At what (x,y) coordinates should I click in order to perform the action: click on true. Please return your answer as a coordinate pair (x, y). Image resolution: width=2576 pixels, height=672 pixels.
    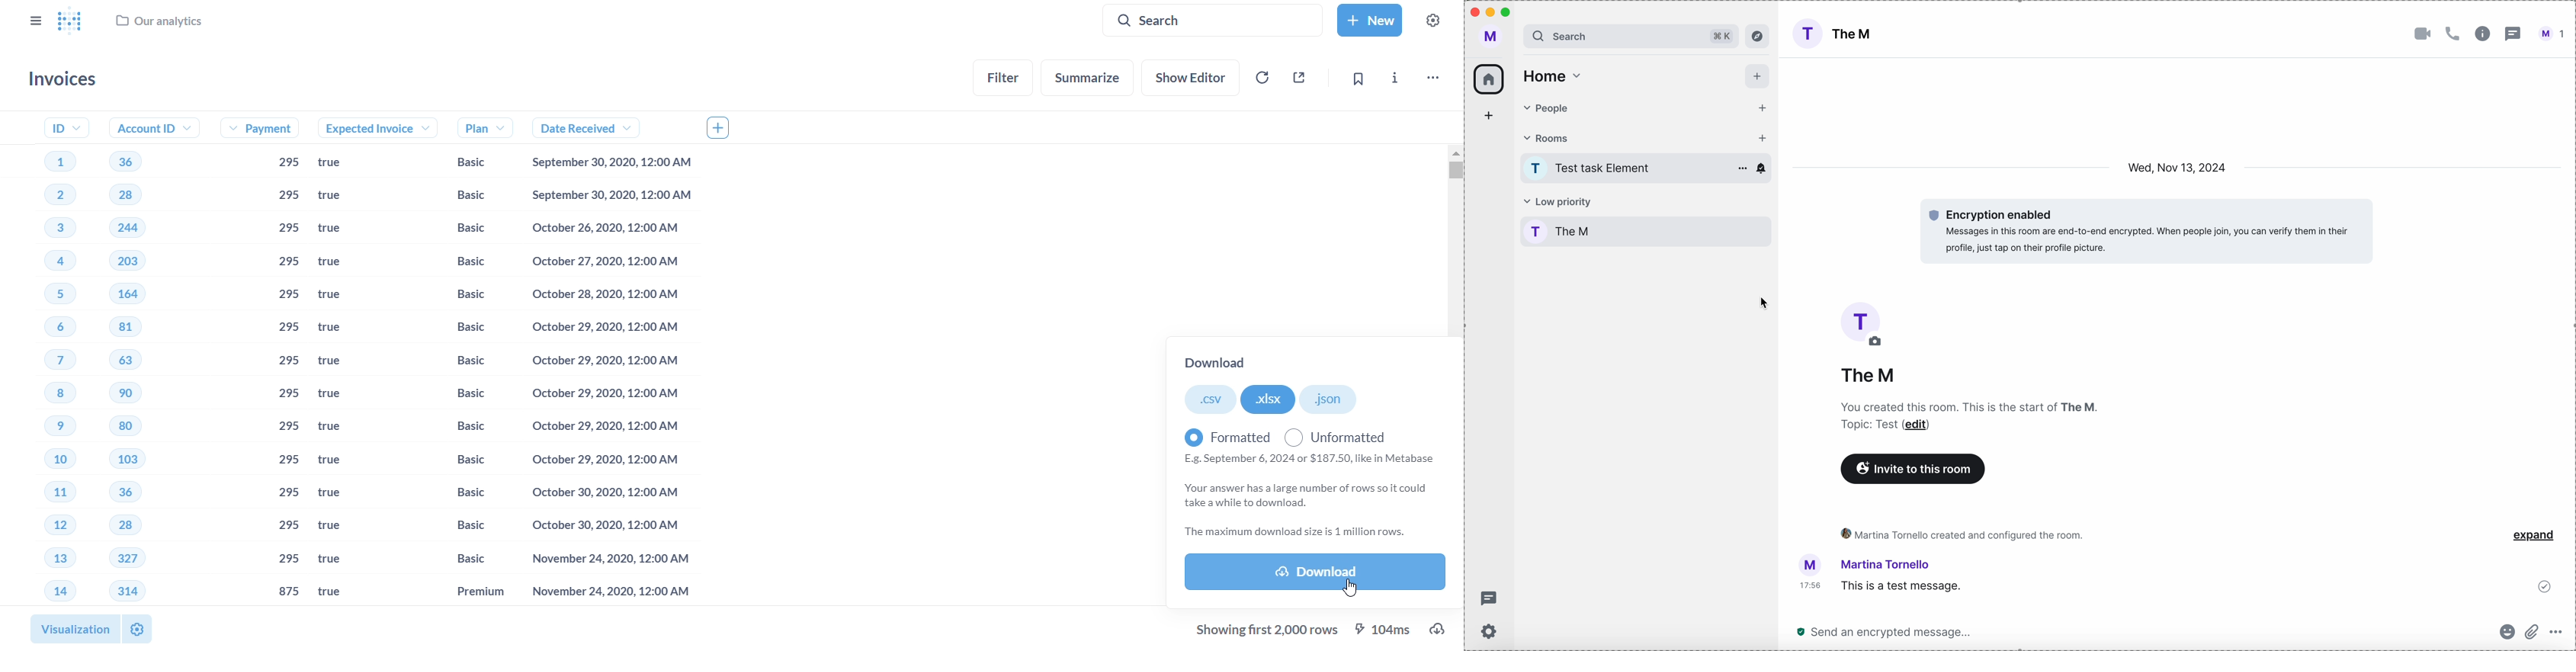
    Looking at the image, I should click on (333, 592).